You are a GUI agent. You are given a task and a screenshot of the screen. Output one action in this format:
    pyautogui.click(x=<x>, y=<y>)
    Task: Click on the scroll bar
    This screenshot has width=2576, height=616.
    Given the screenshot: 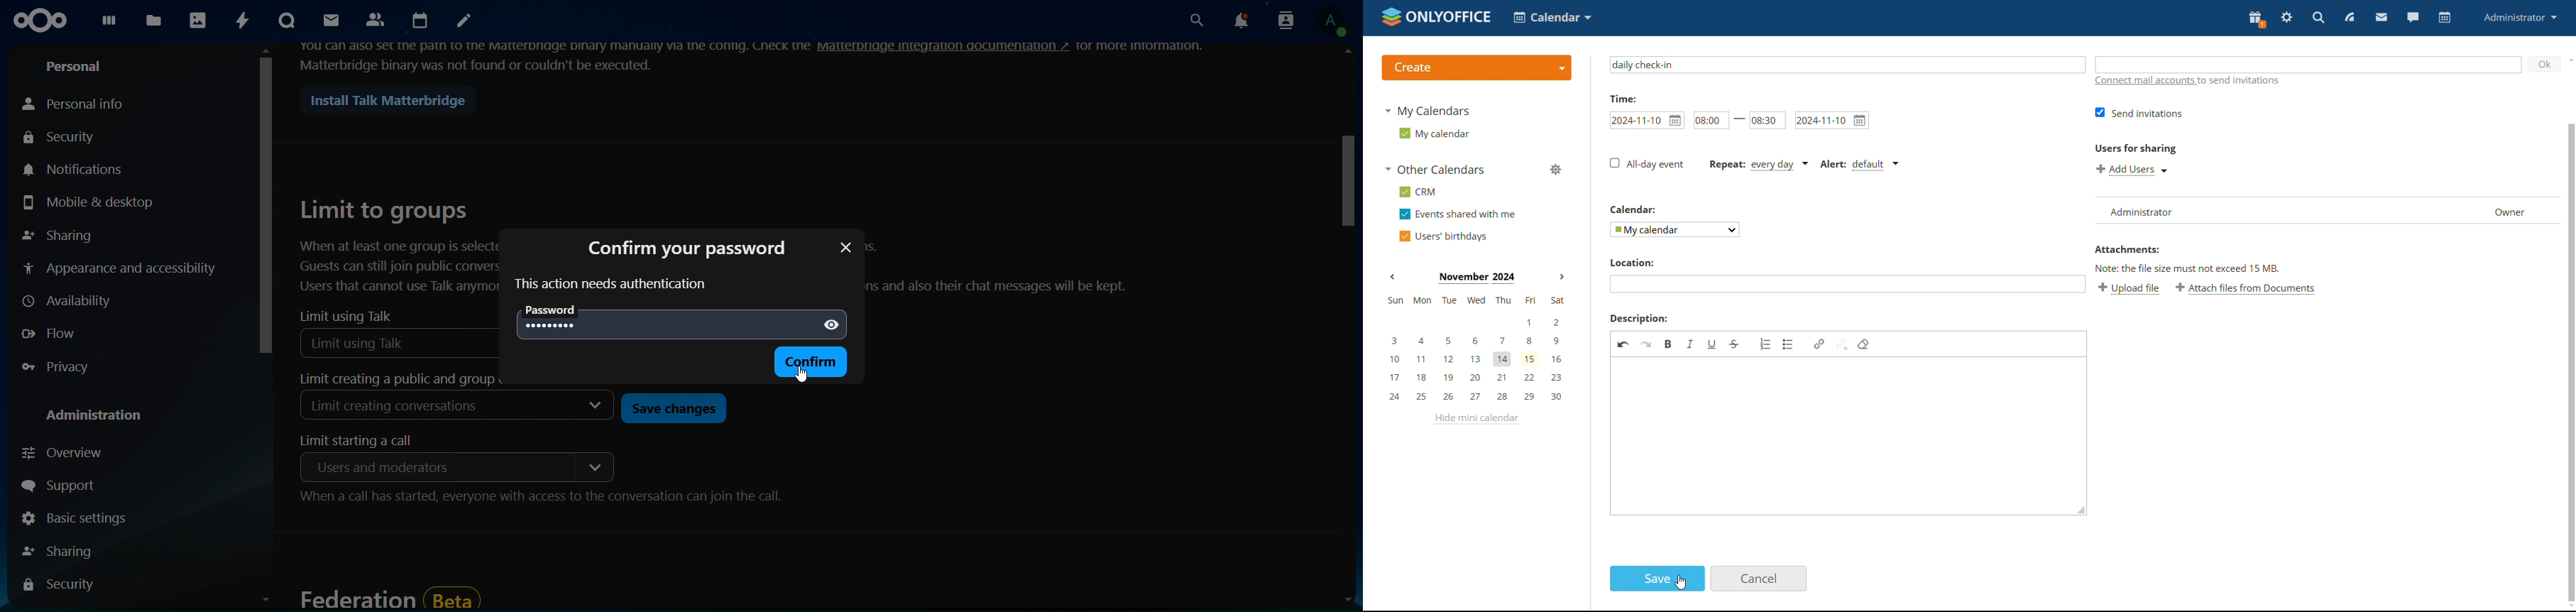 What is the action you would take?
    pyautogui.click(x=267, y=331)
    